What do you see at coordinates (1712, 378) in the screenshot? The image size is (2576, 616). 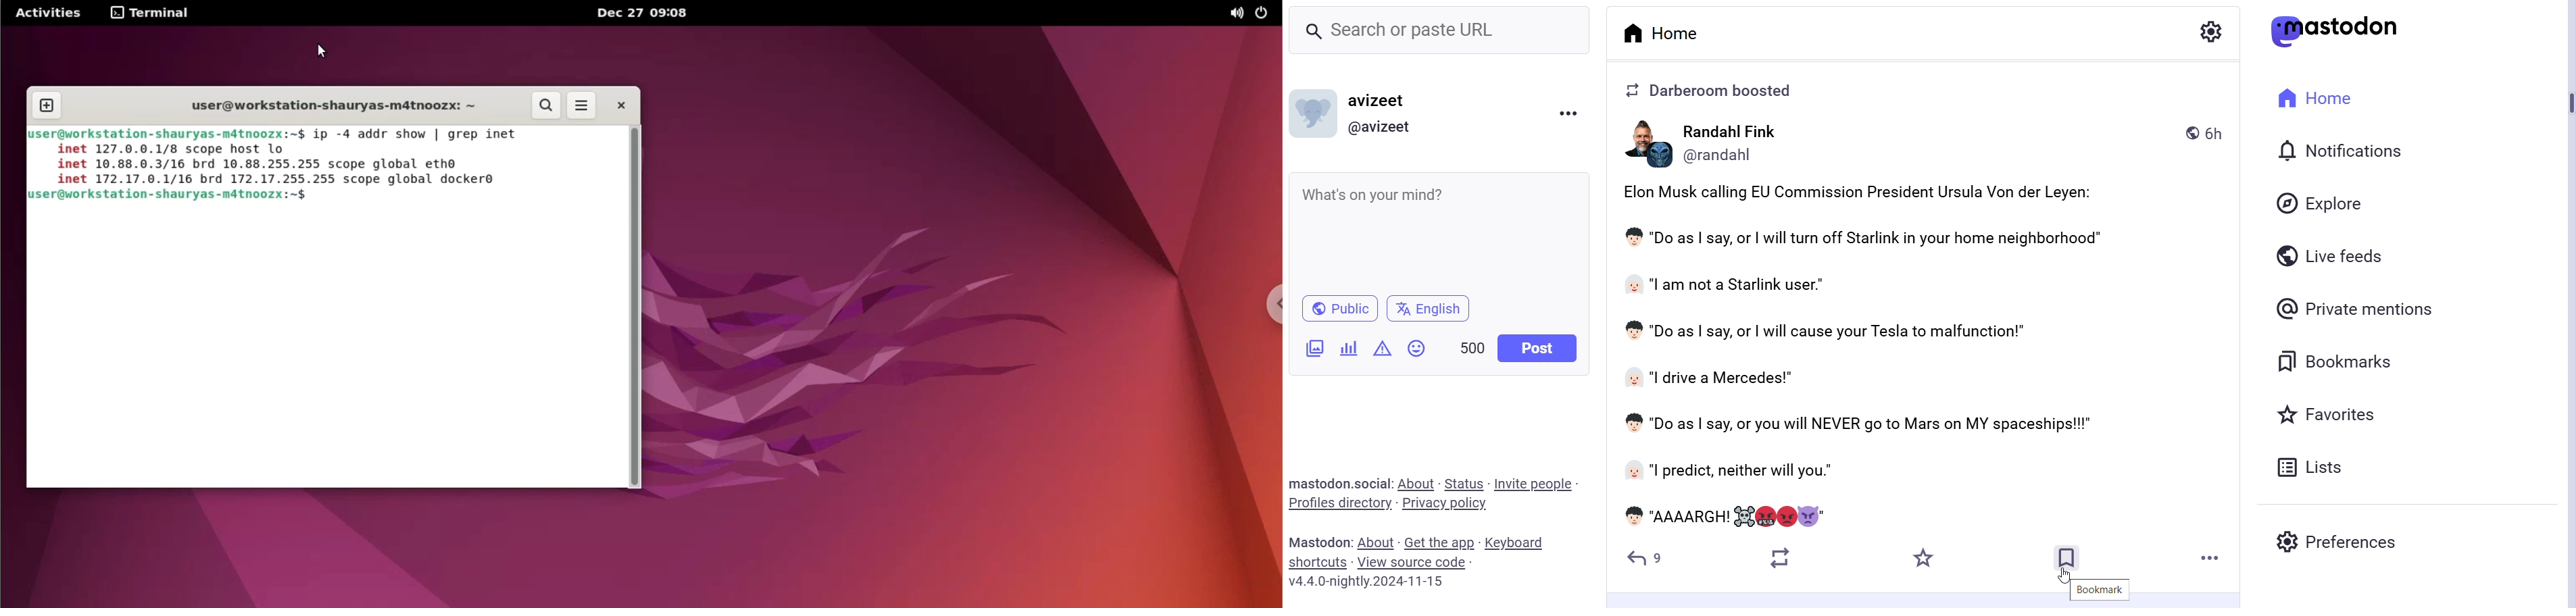 I see `“| drive a Mercedes!"` at bounding box center [1712, 378].